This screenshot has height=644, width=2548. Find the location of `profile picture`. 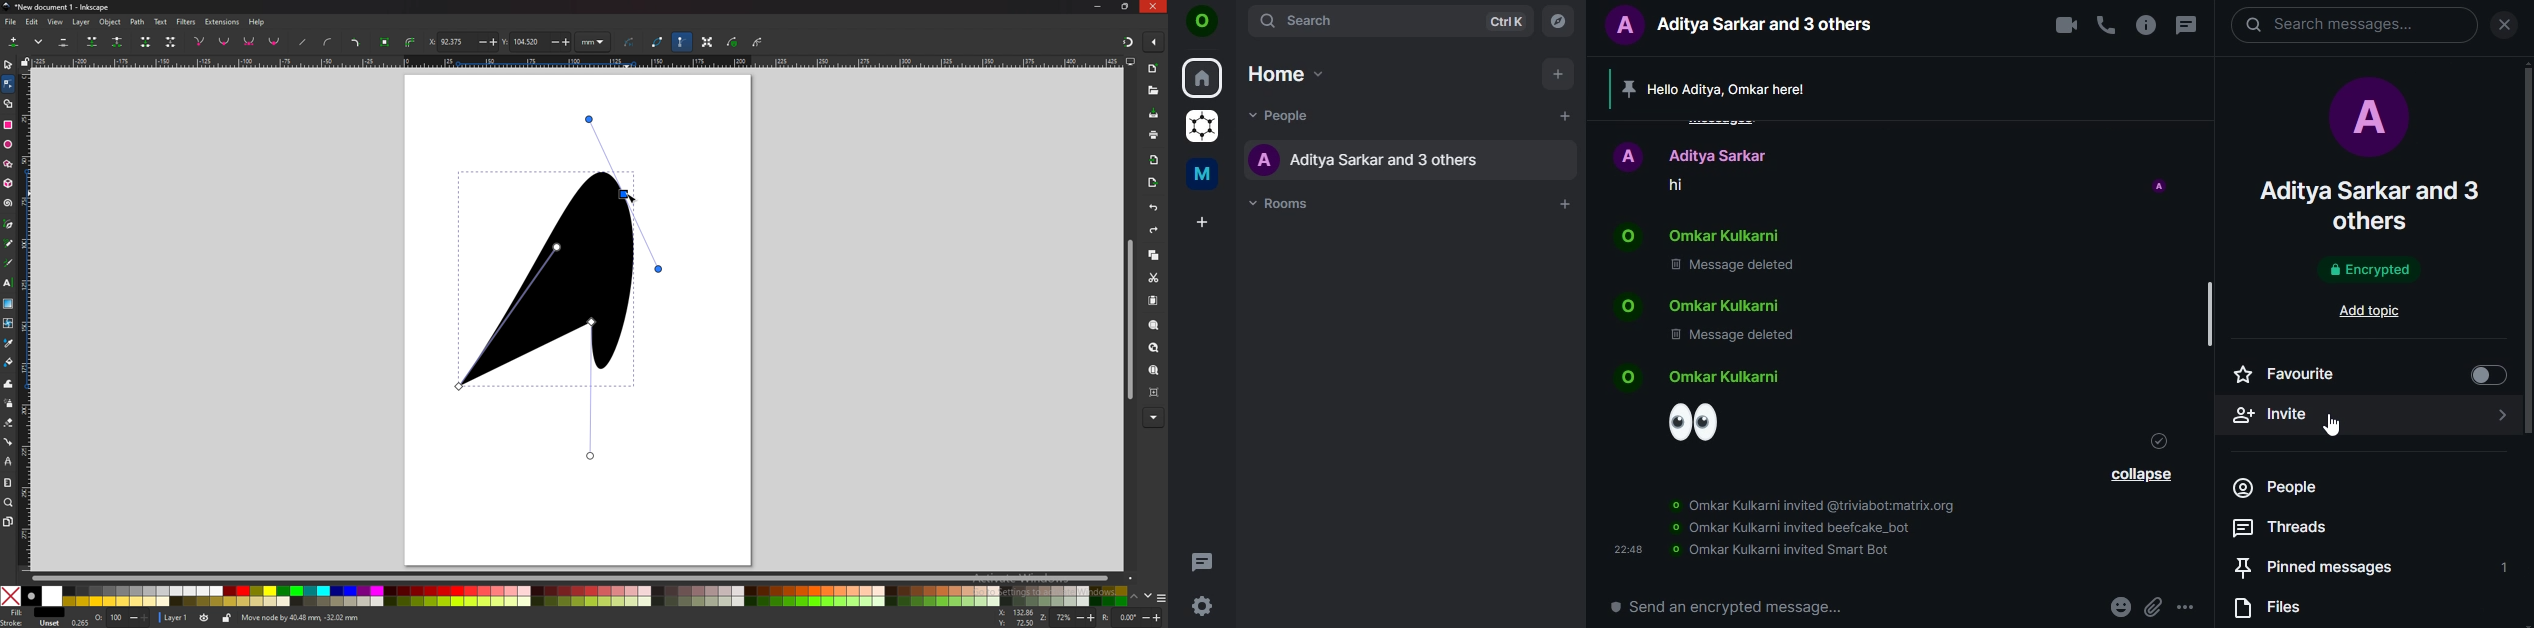

profile picture is located at coordinates (2365, 121).